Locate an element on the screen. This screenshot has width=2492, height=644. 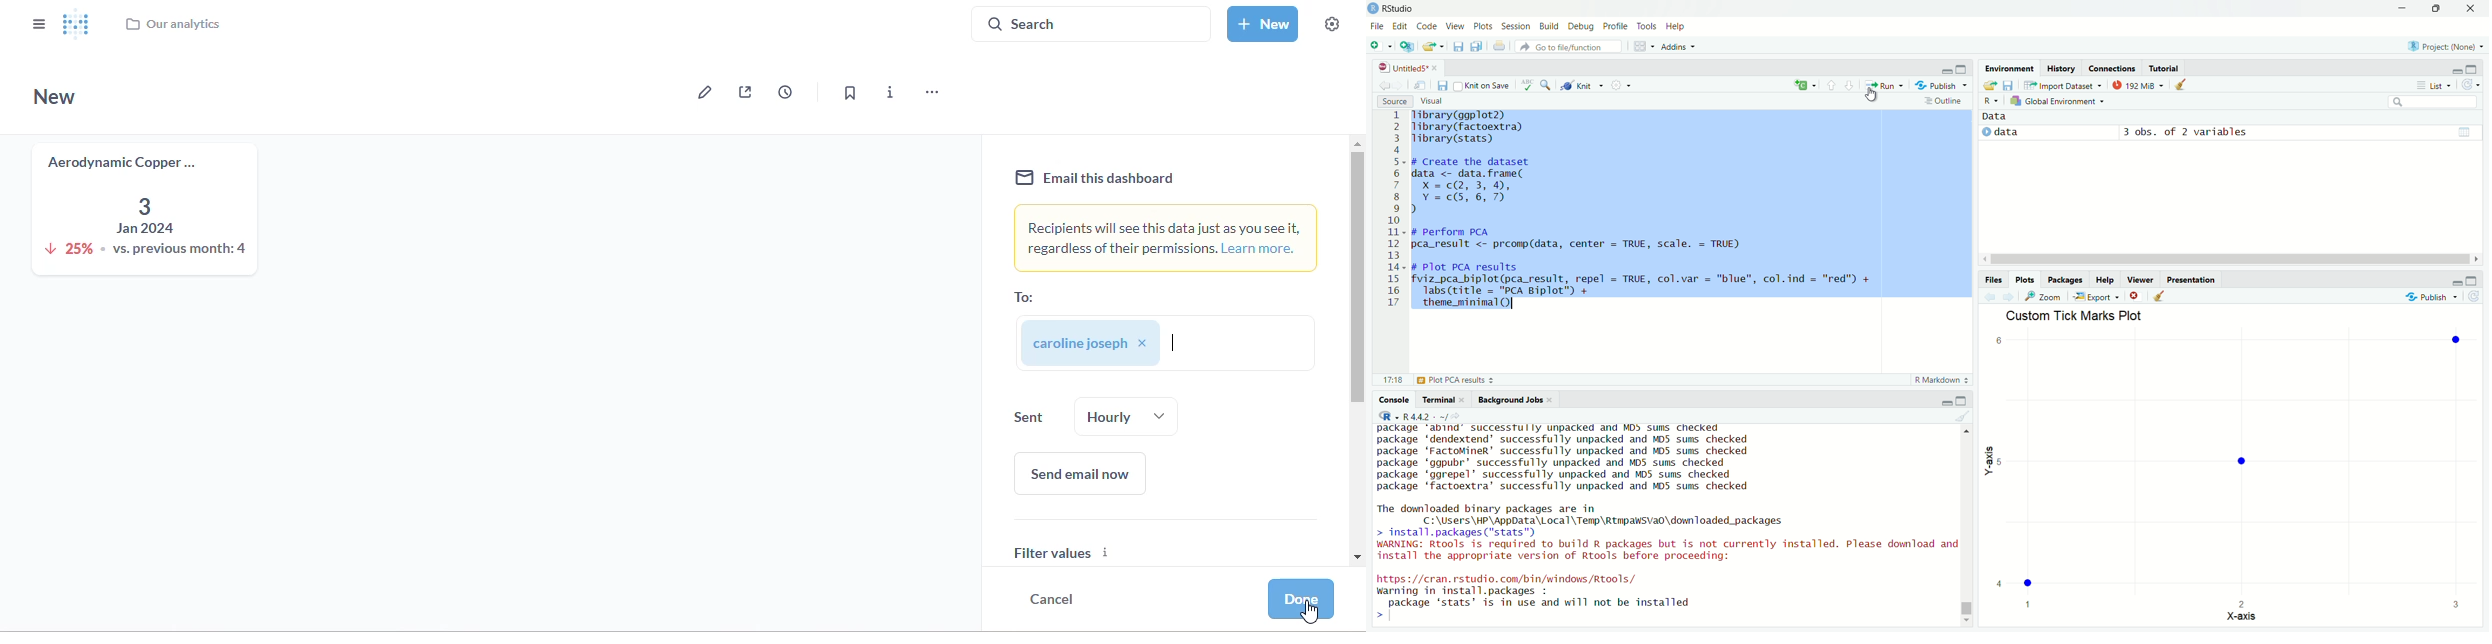
View is located at coordinates (1456, 27).